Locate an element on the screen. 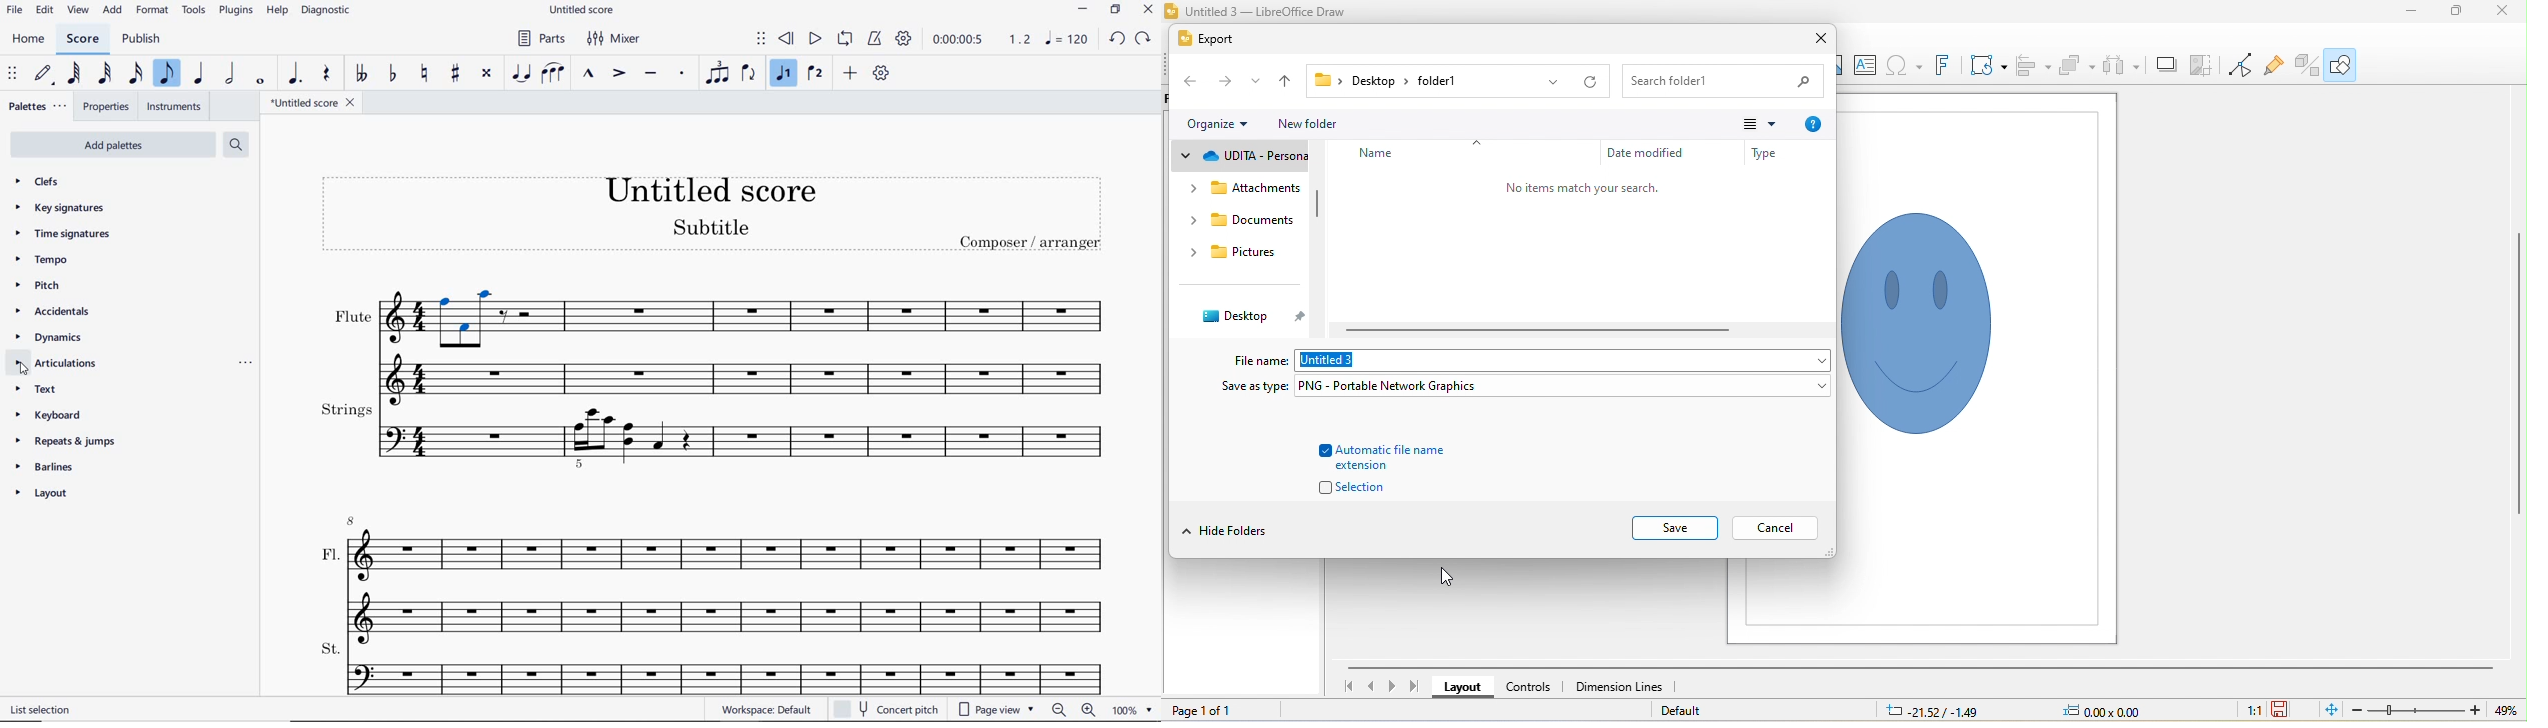  cursor is located at coordinates (25, 371).